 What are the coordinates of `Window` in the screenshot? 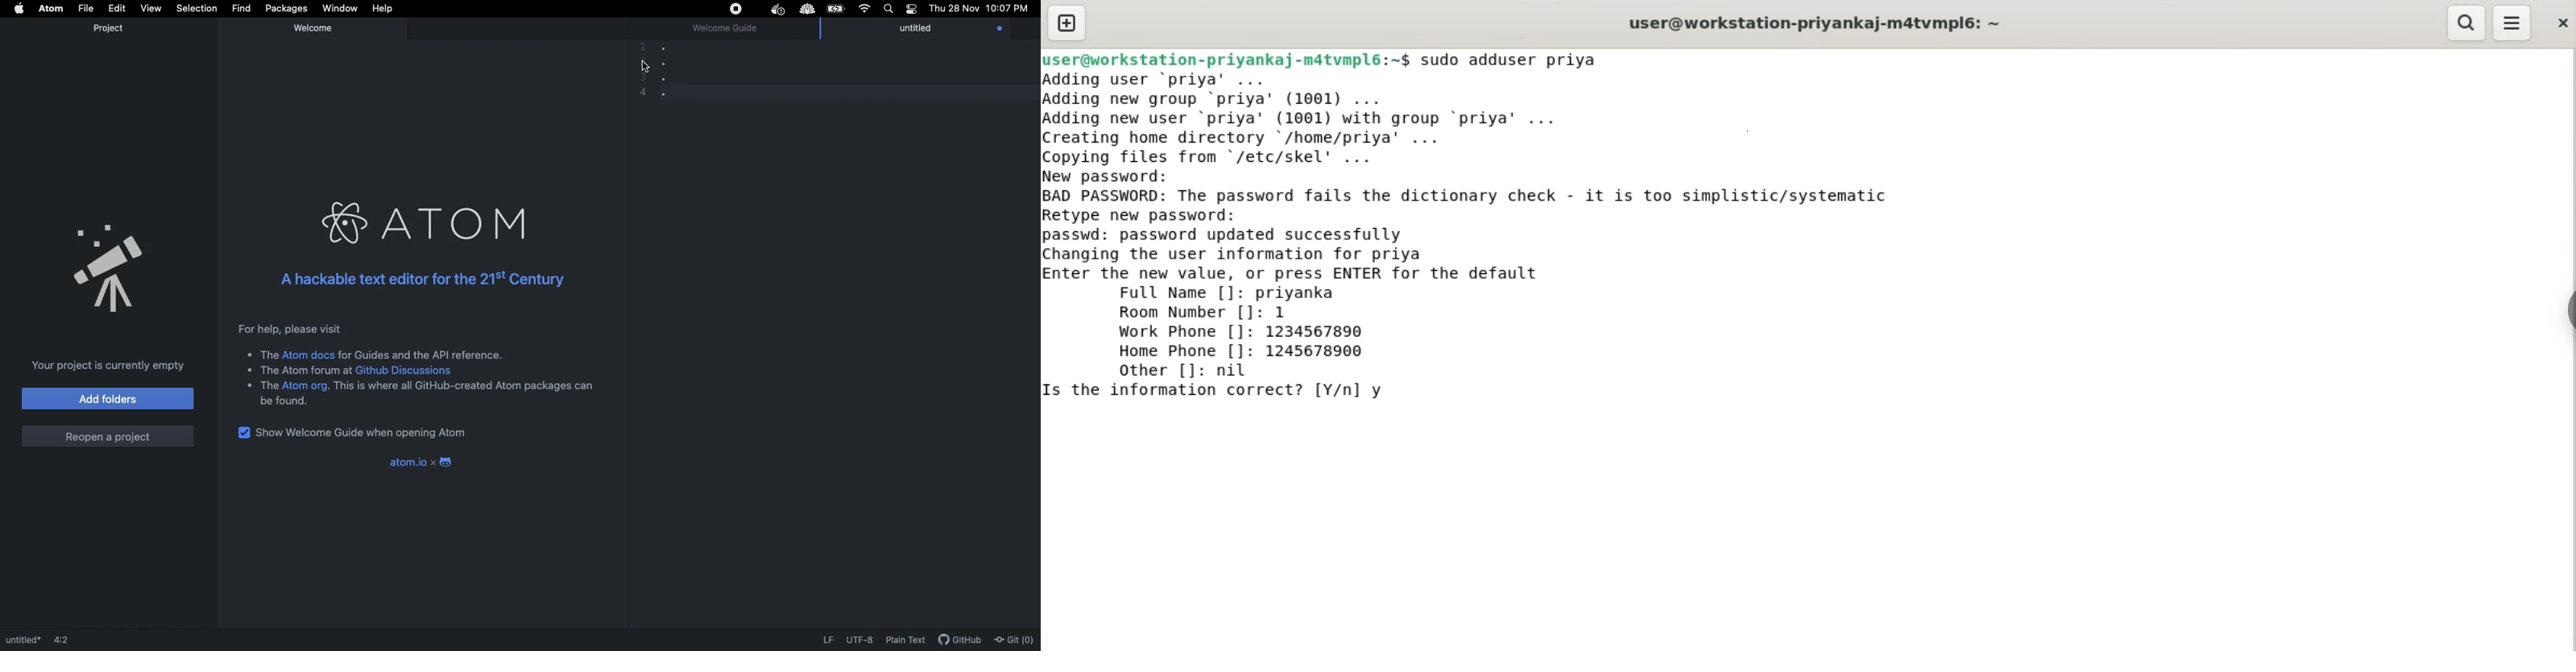 It's located at (339, 9).